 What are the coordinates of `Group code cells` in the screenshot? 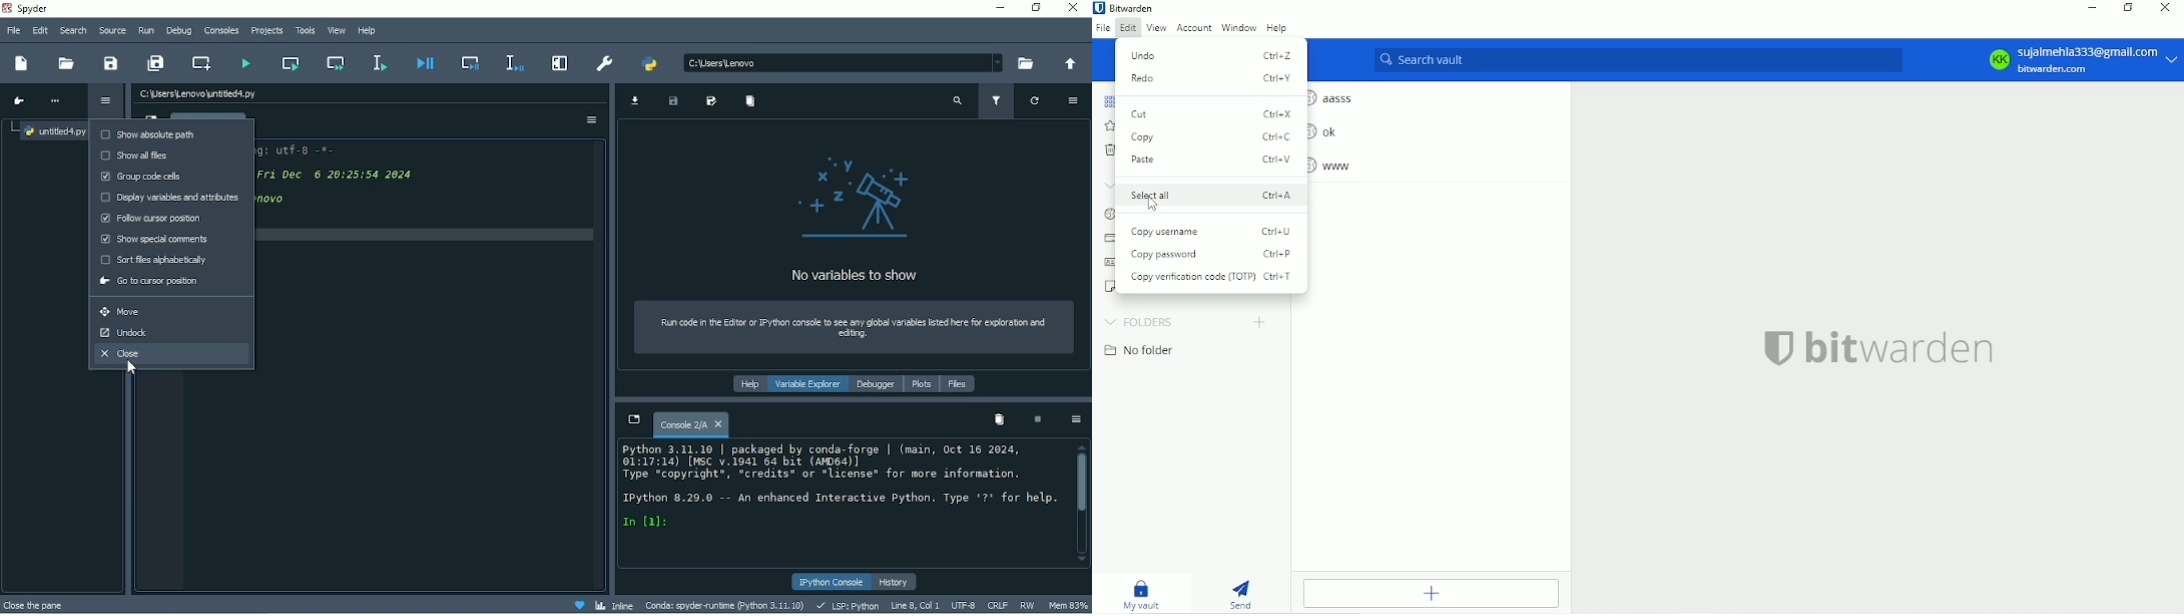 It's located at (145, 177).